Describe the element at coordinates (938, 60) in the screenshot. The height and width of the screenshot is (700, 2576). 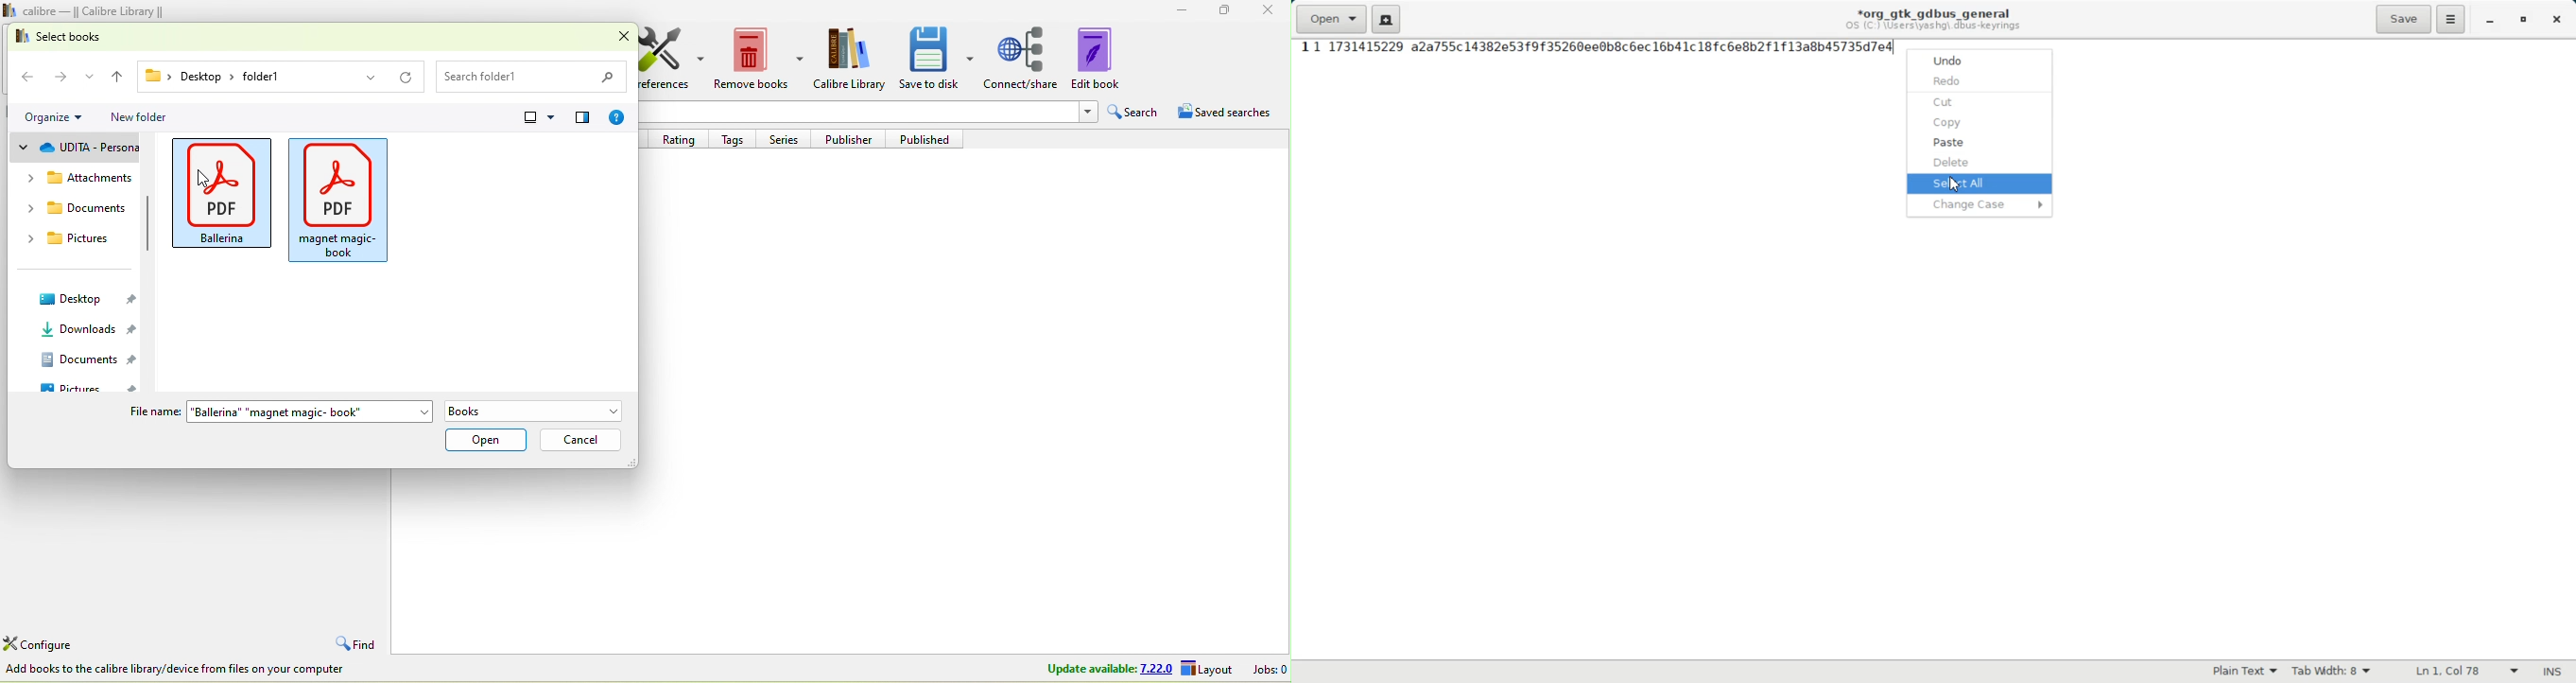
I see `save to disk` at that location.